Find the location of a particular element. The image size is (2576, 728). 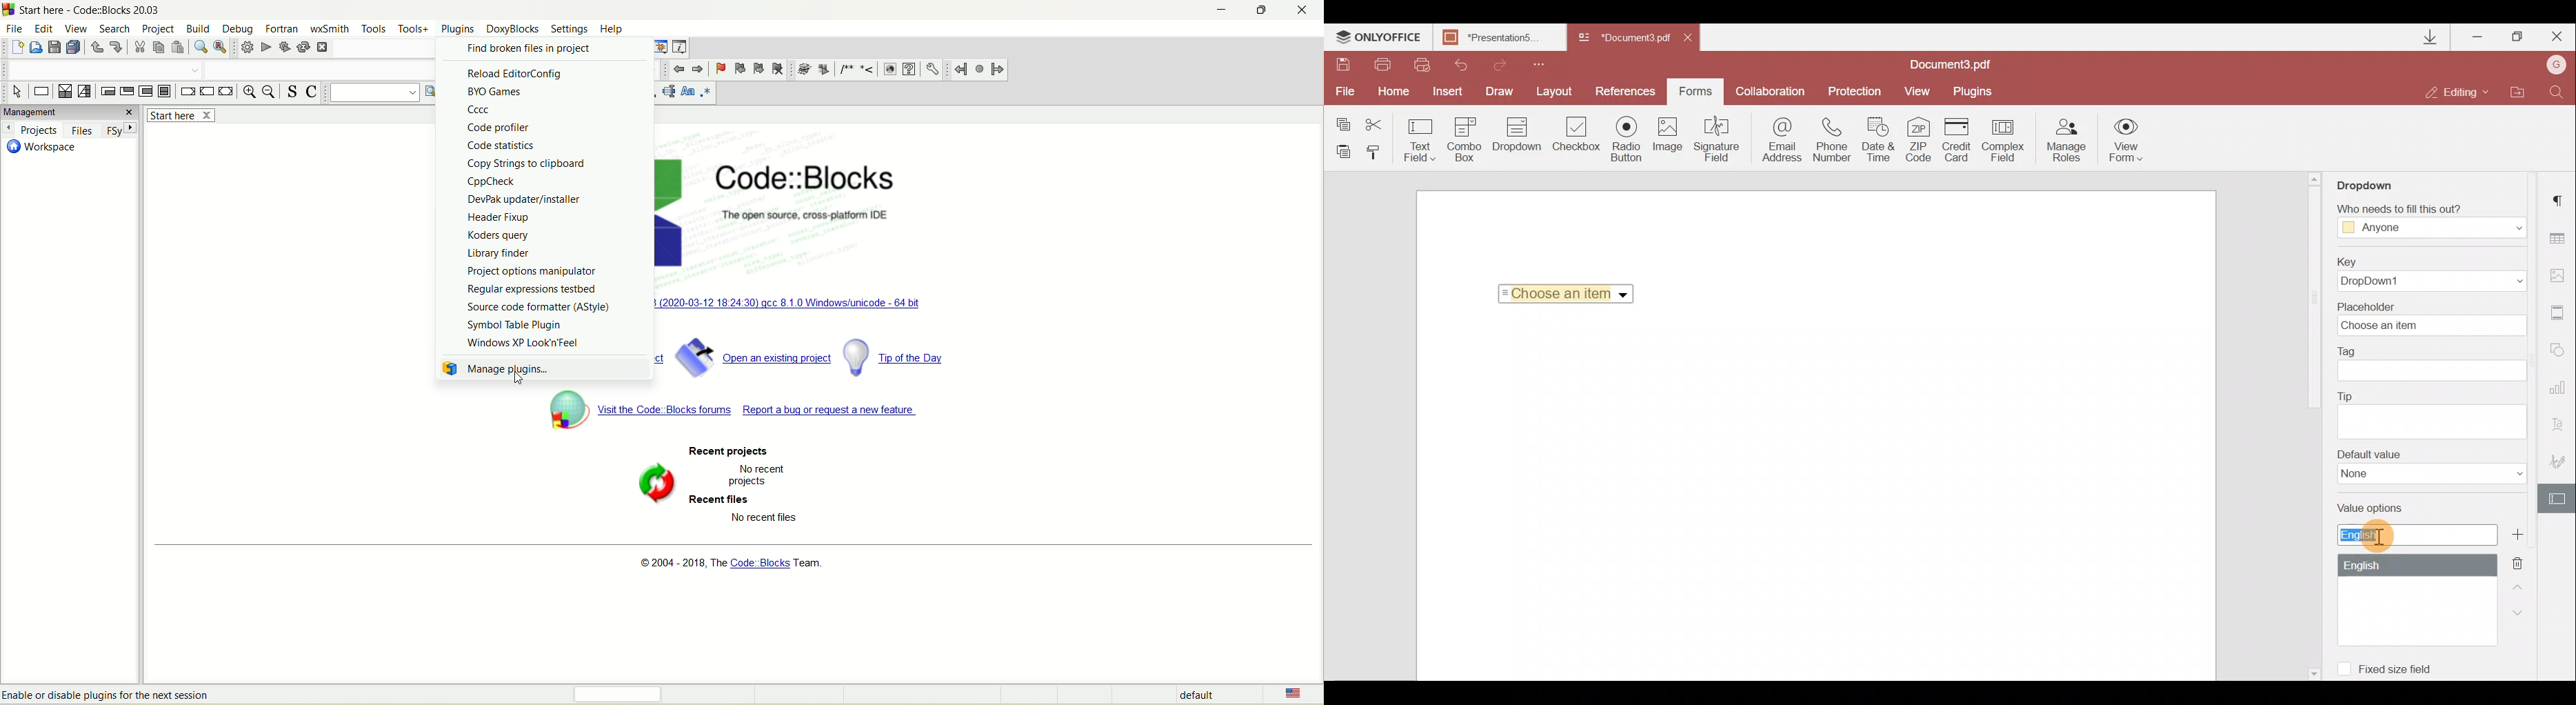

report a bug is located at coordinates (832, 415).